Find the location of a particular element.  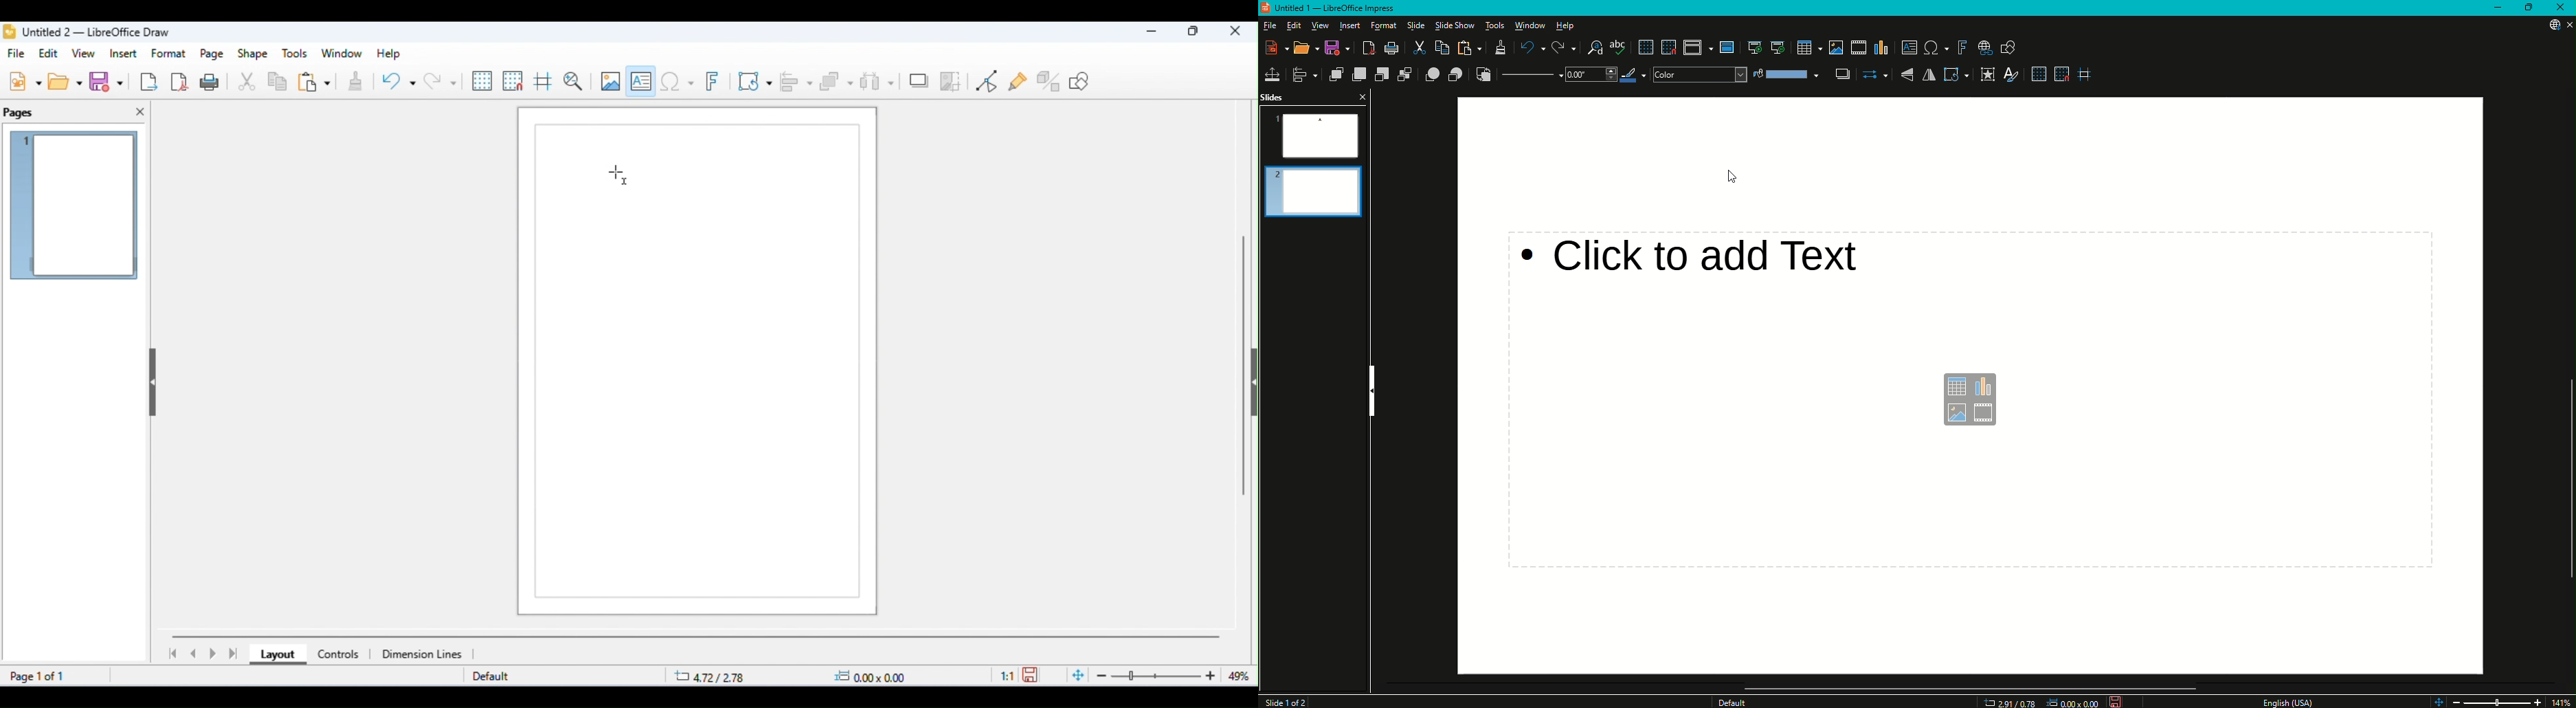

Align Objects is located at coordinates (1303, 74).